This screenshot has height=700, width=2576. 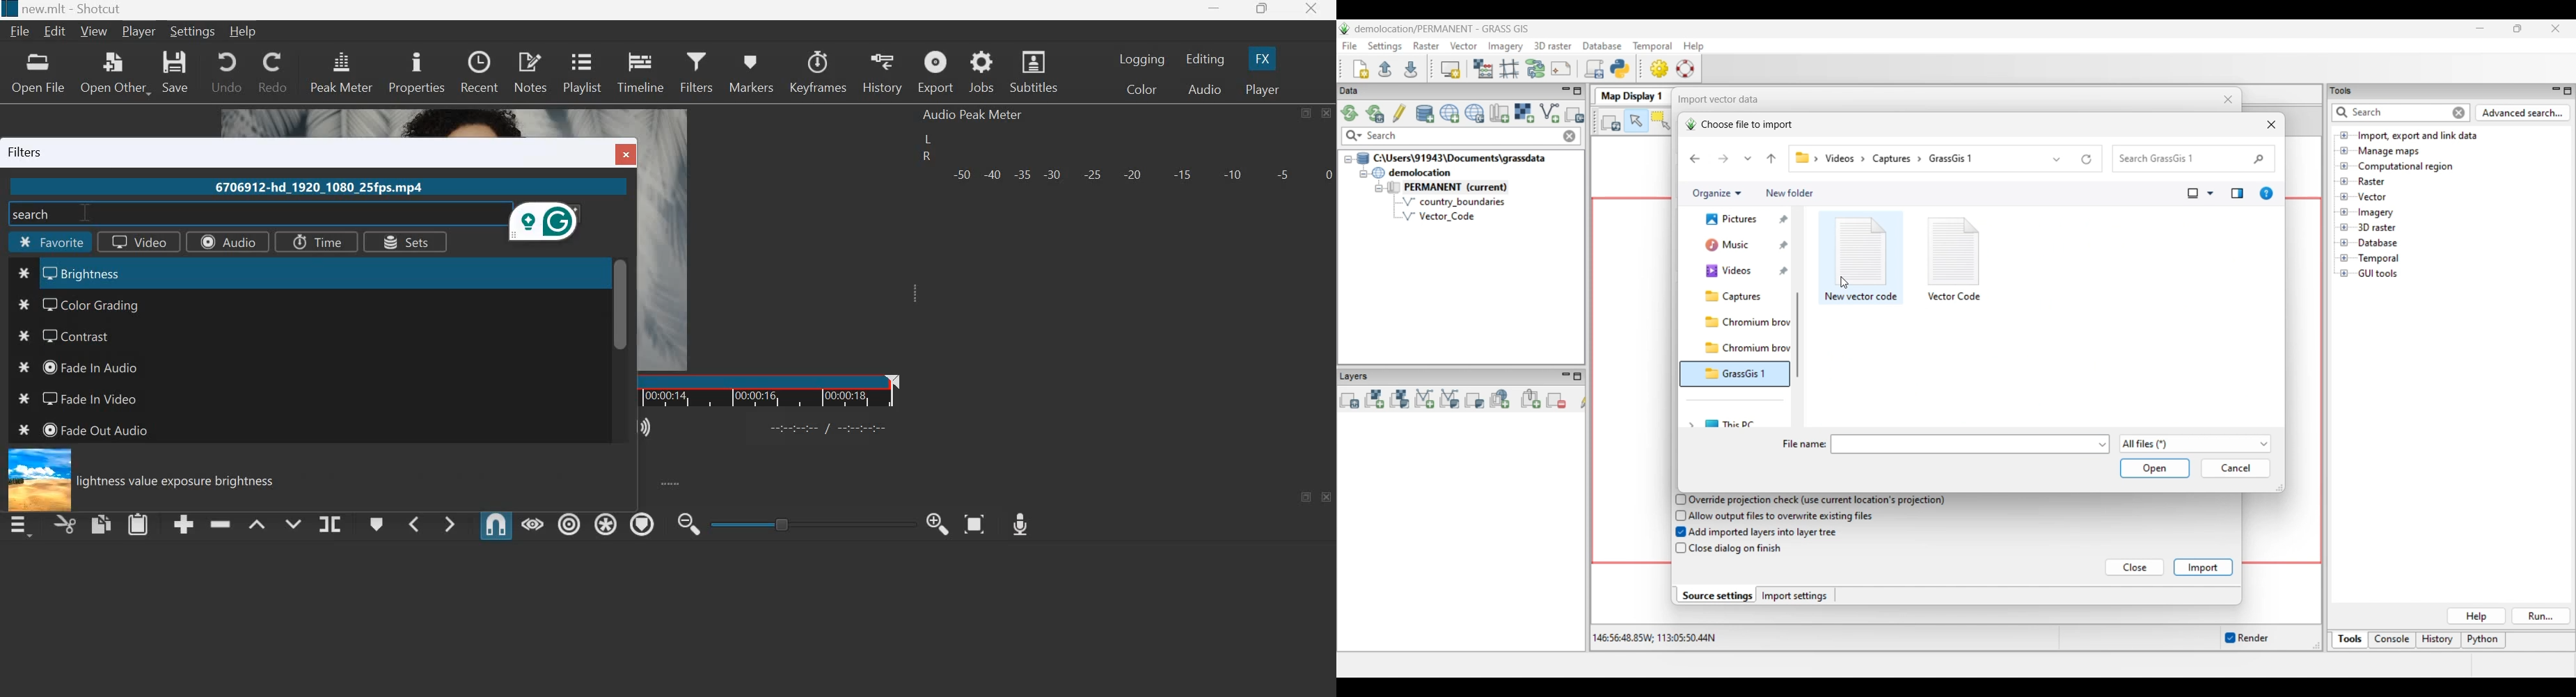 I want to click on , so click(x=629, y=153).